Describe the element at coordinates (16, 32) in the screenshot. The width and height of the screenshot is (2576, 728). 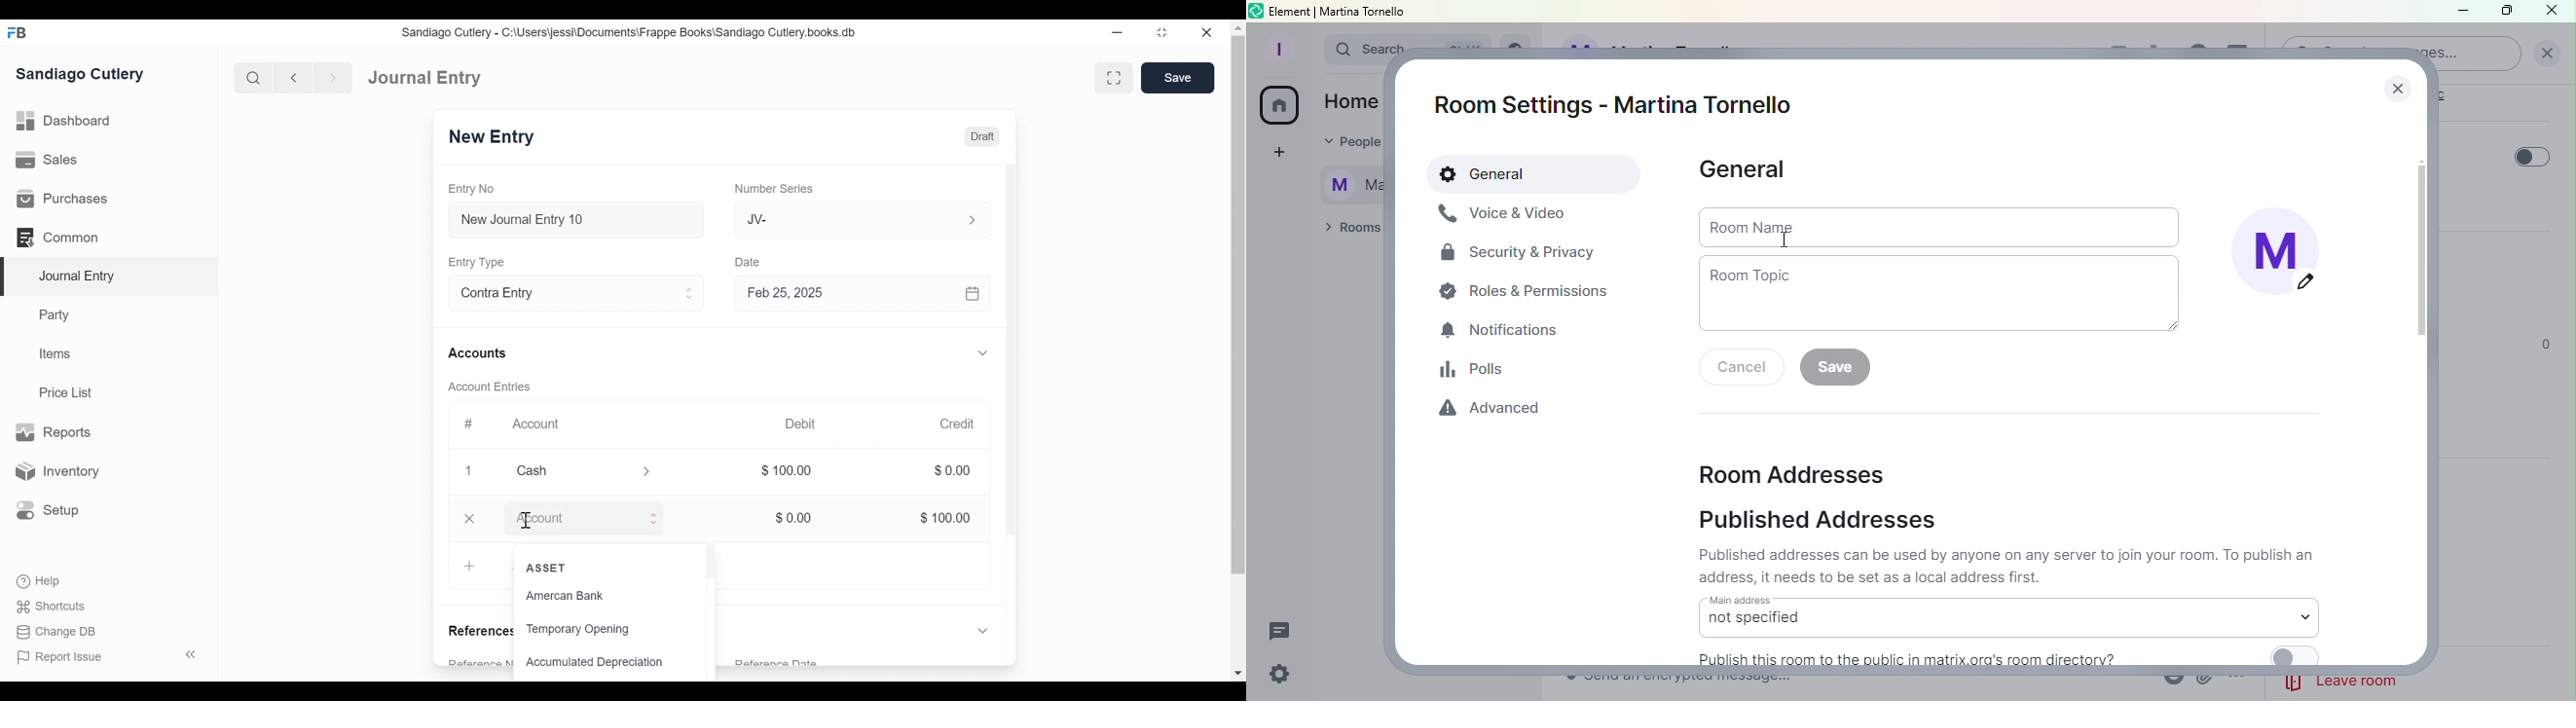
I see `Frappe Books Desktop icon` at that location.